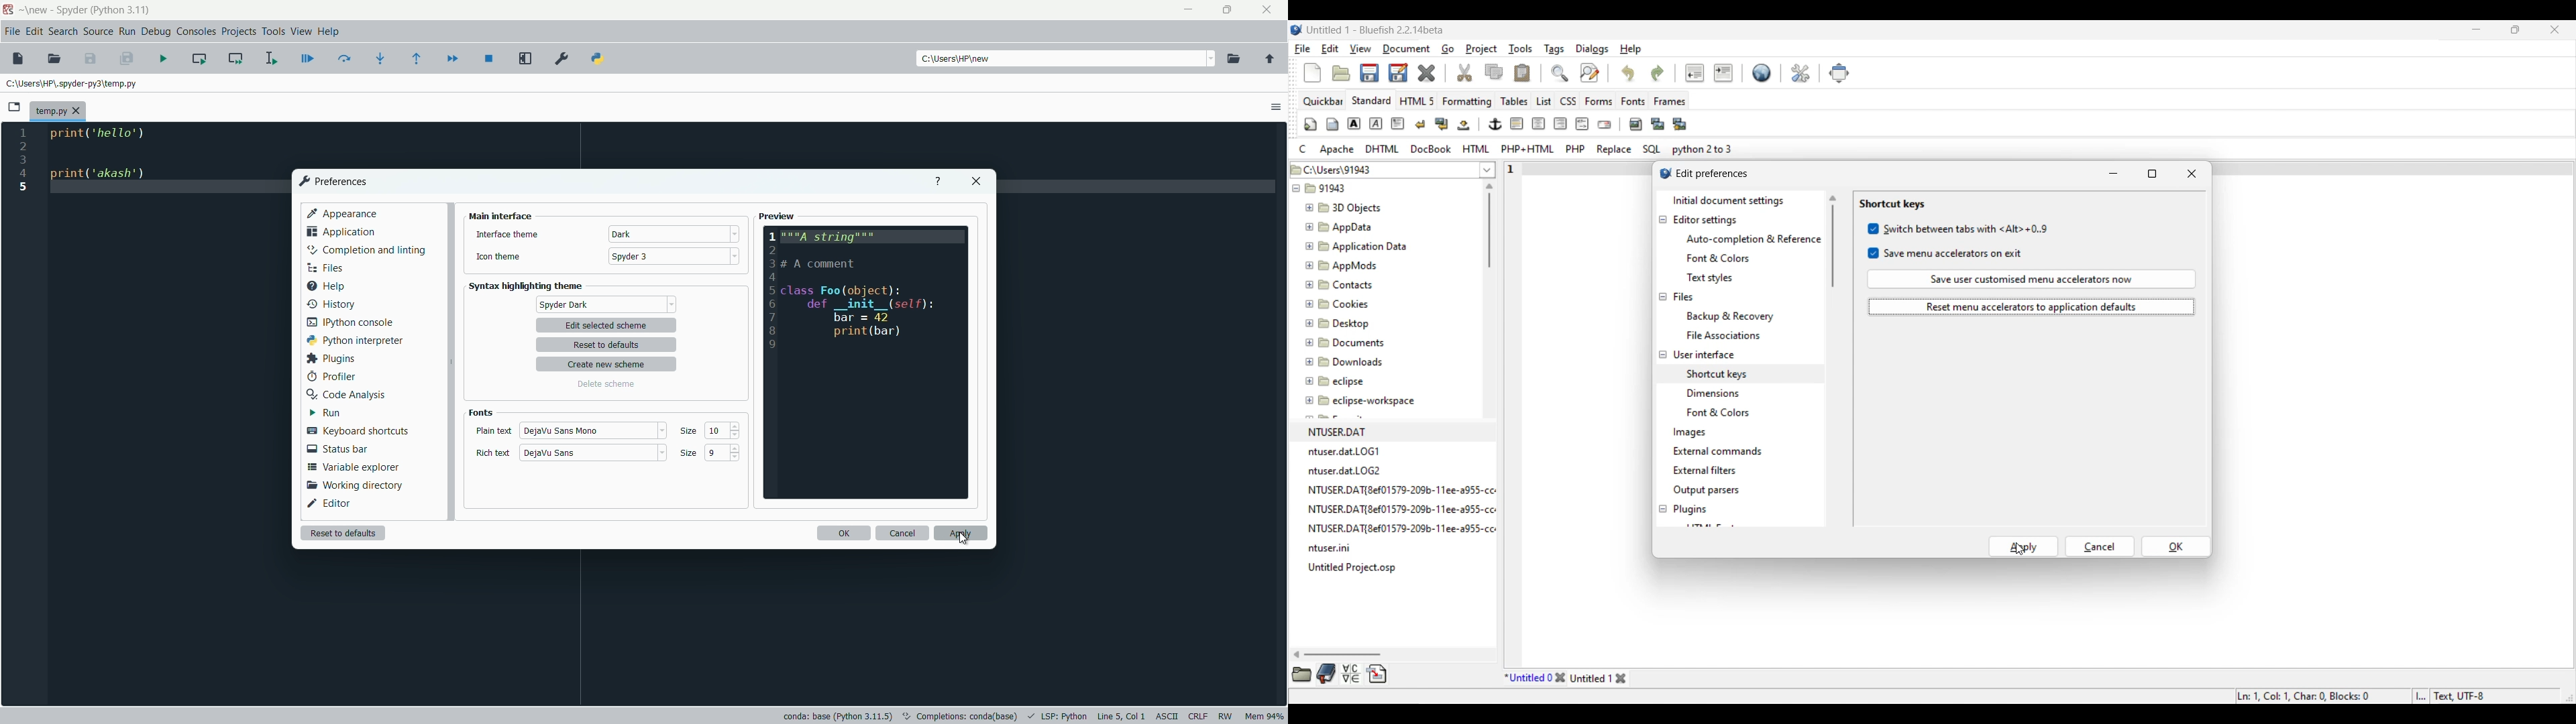 The width and height of the screenshot is (2576, 728). What do you see at coordinates (608, 365) in the screenshot?
I see `create new scheme` at bounding box center [608, 365].